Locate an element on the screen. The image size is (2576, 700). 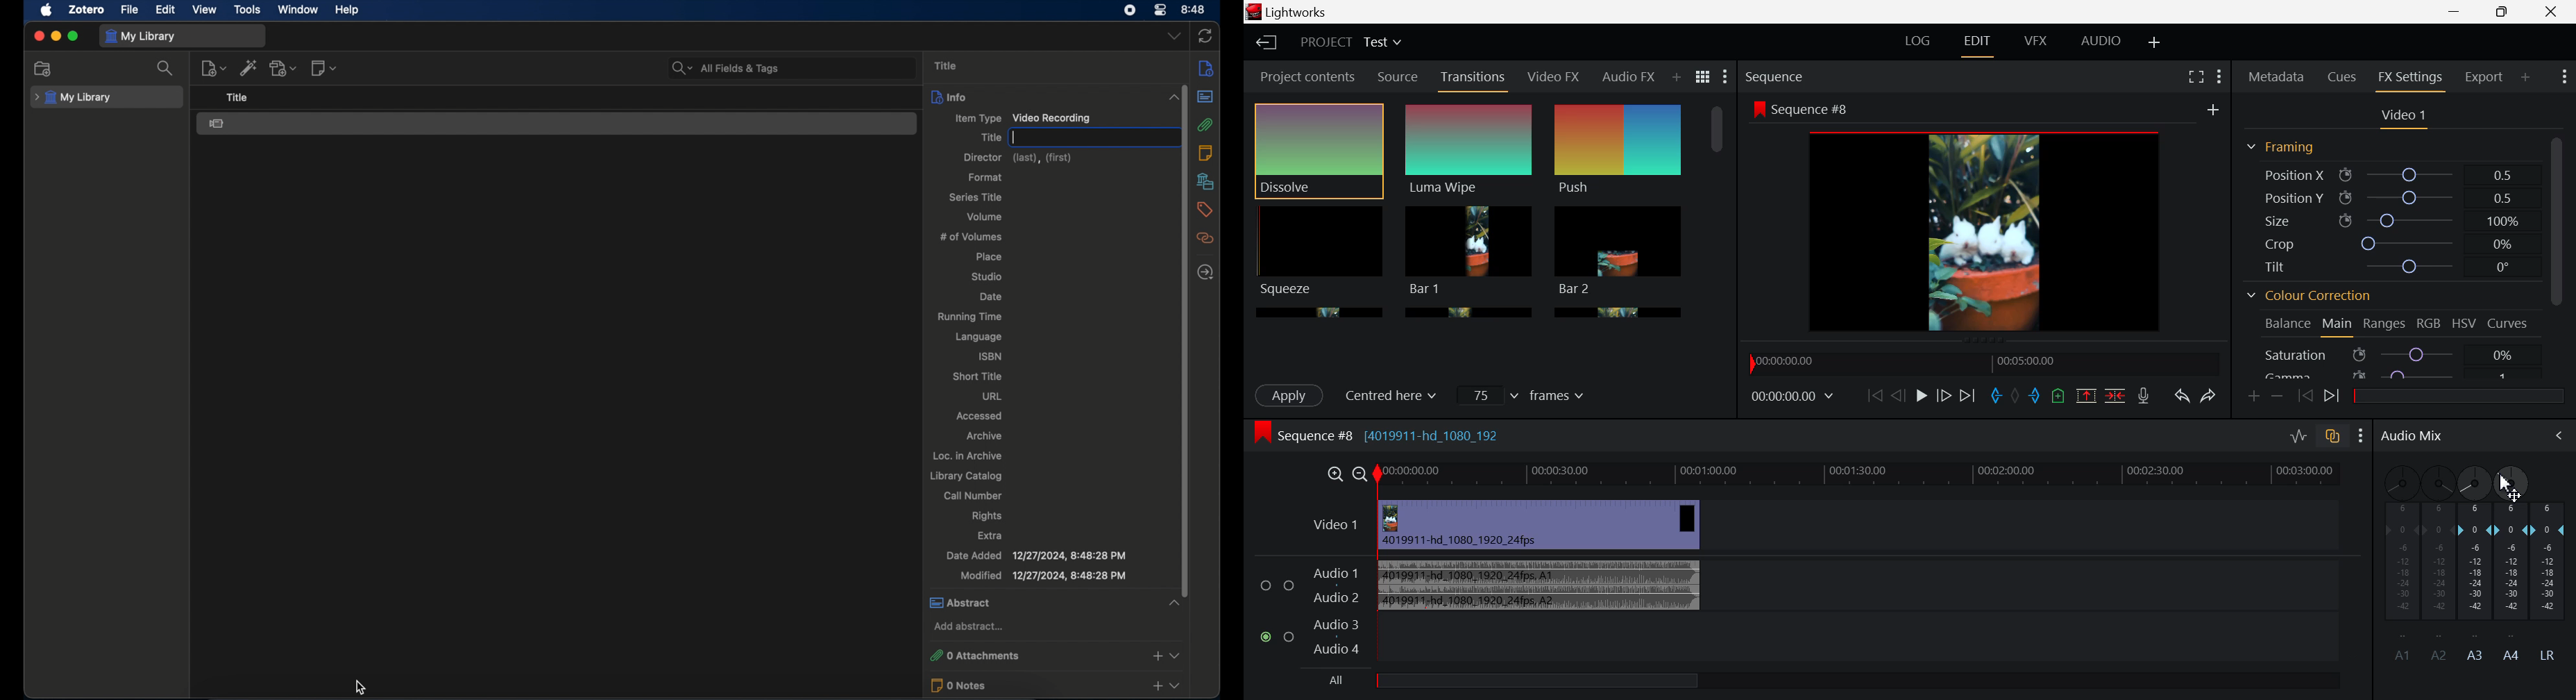
dropdown is located at coordinates (1176, 655).